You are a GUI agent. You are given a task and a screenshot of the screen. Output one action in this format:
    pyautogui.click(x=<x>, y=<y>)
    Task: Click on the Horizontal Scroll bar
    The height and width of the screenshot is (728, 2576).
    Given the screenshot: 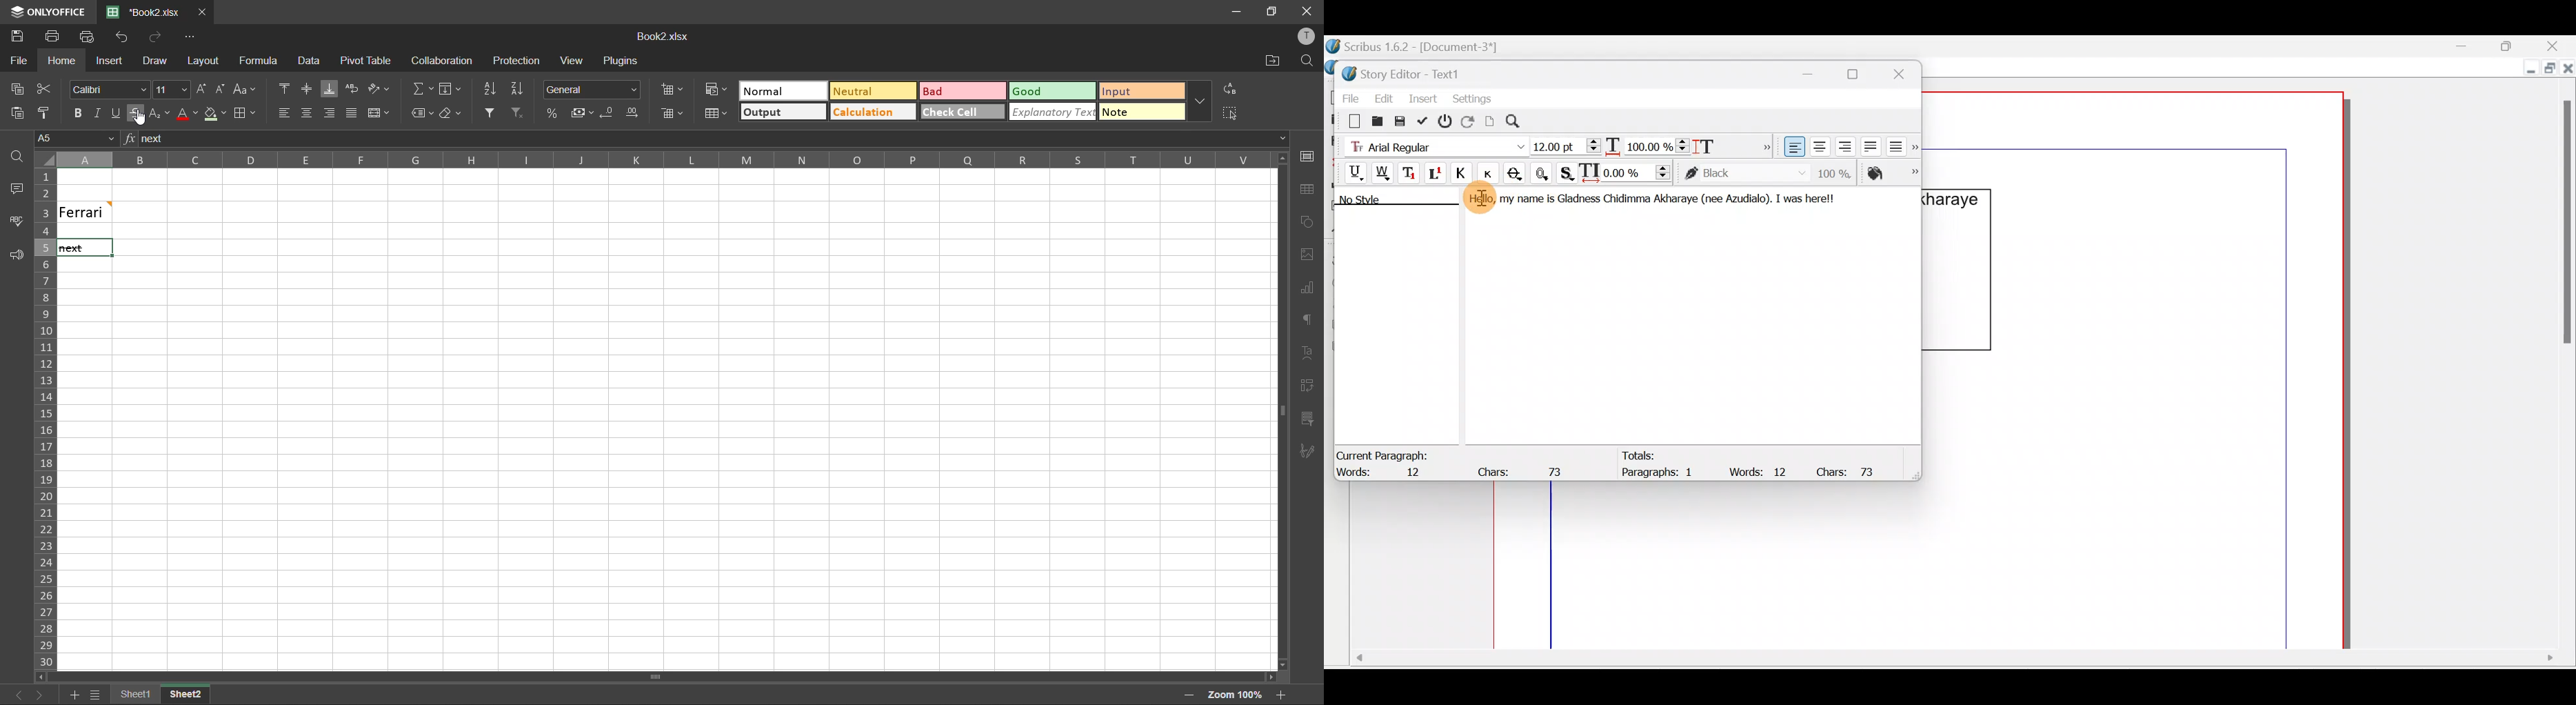 What is the action you would take?
    pyautogui.click(x=1281, y=411)
    